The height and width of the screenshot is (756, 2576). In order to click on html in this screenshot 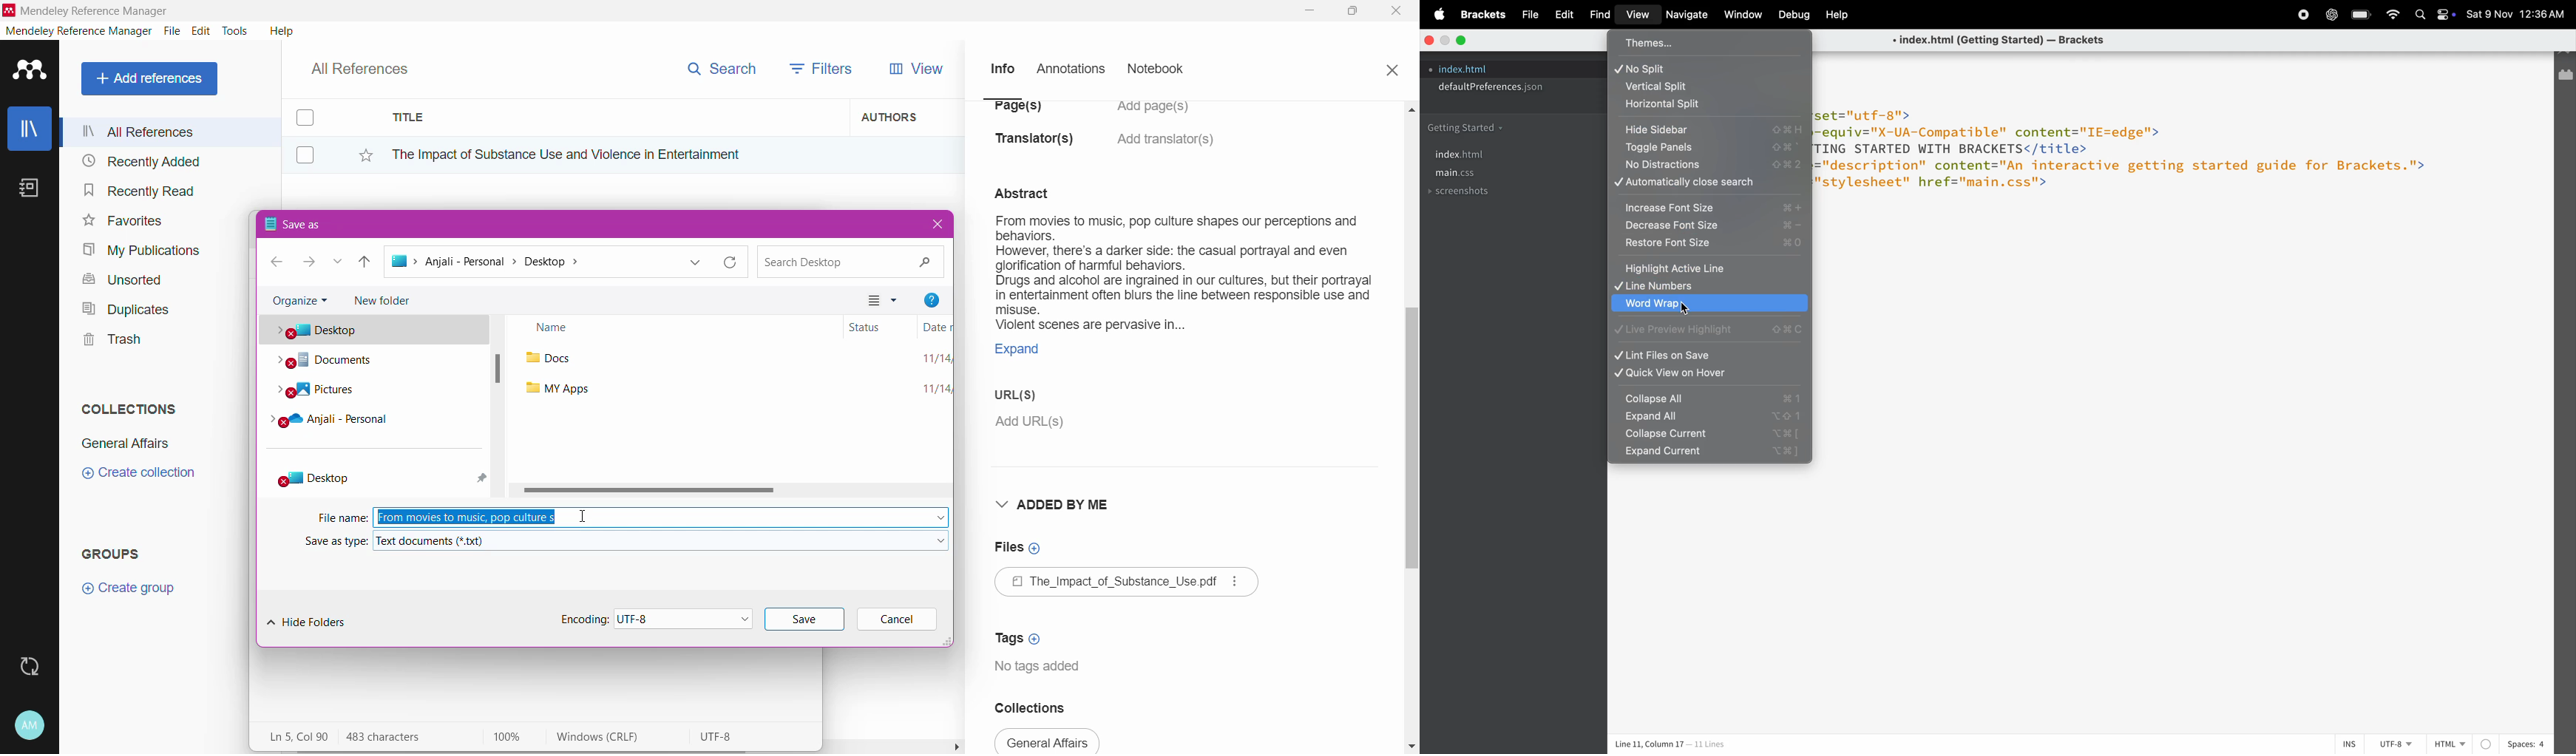, I will do `click(2447, 744)`.